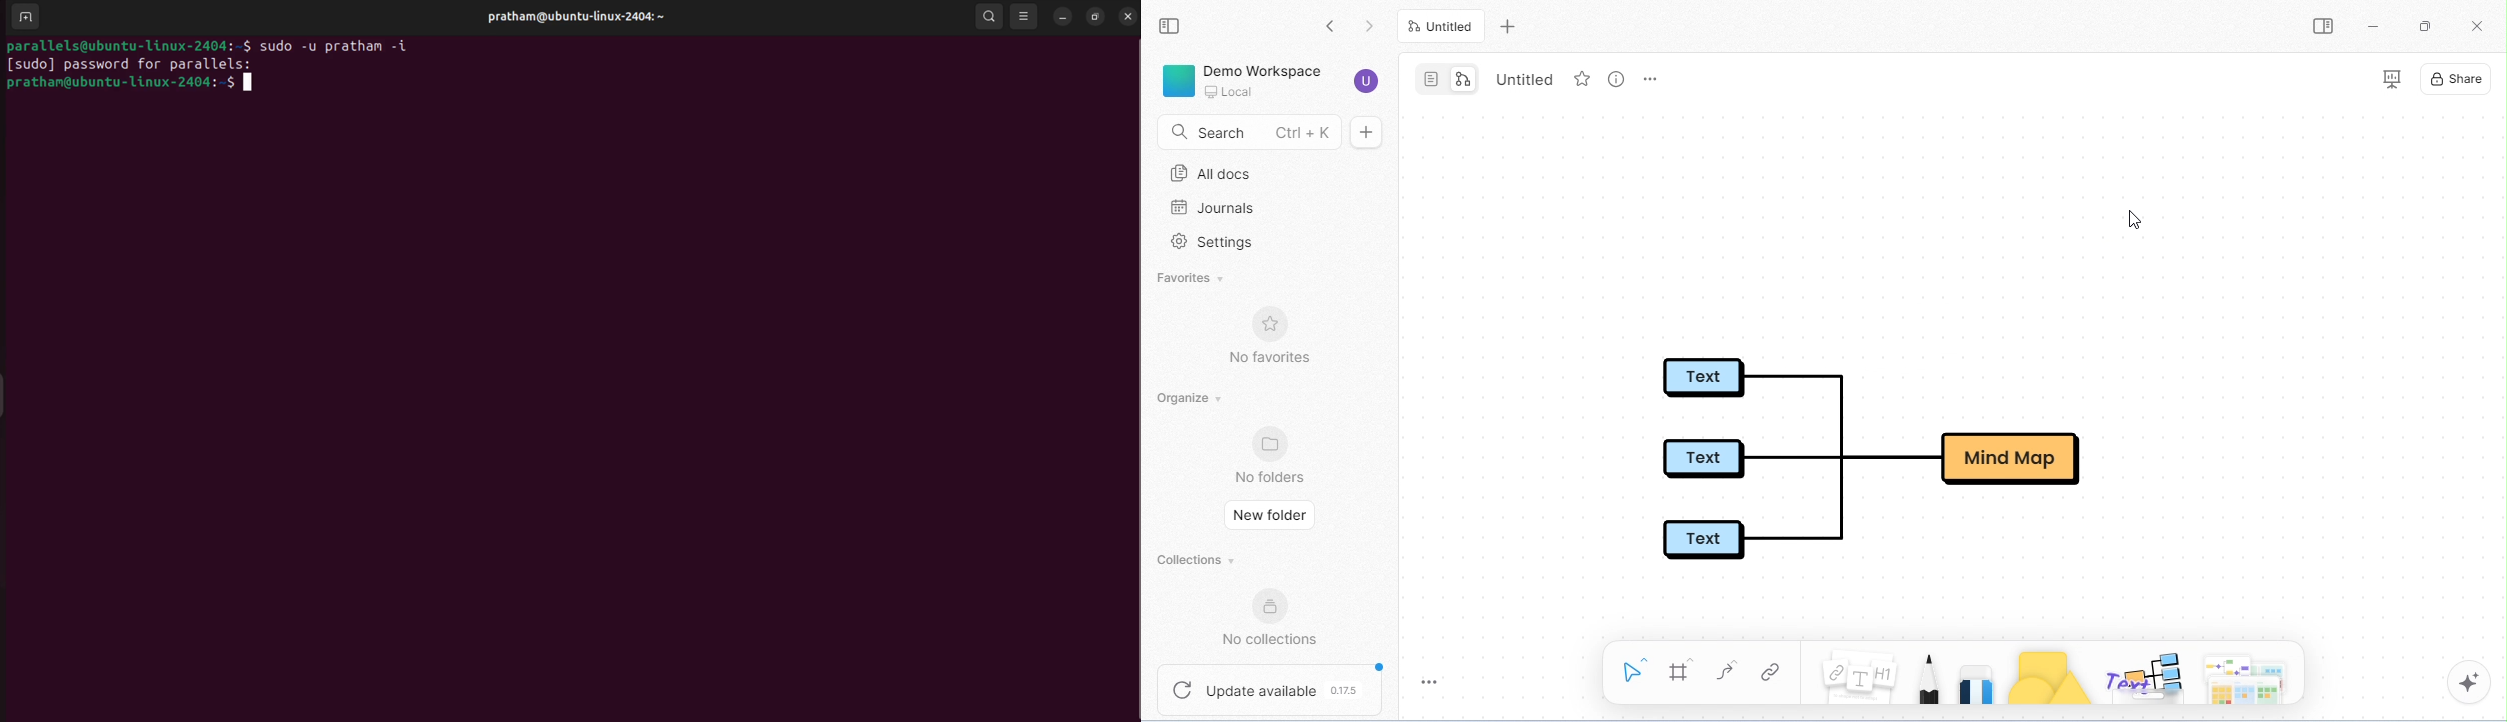 This screenshot has width=2520, height=728. What do you see at coordinates (1244, 80) in the screenshot?
I see `demo workspace` at bounding box center [1244, 80].